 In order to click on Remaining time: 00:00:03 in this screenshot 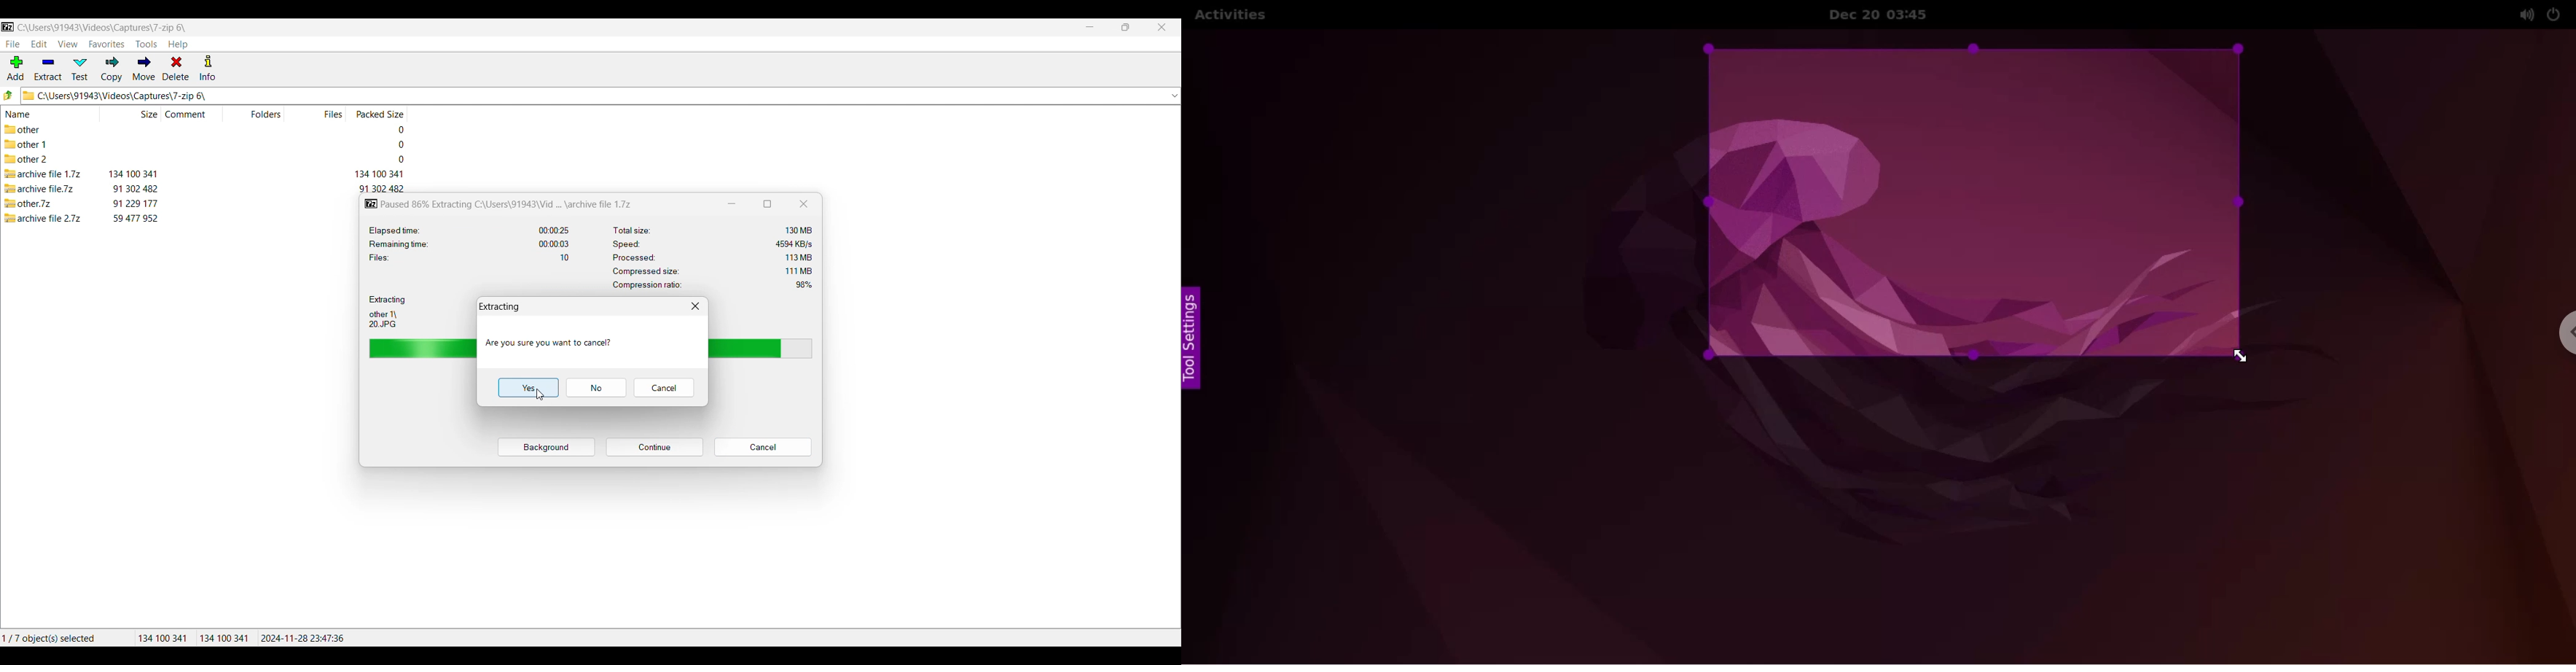, I will do `click(470, 244)`.